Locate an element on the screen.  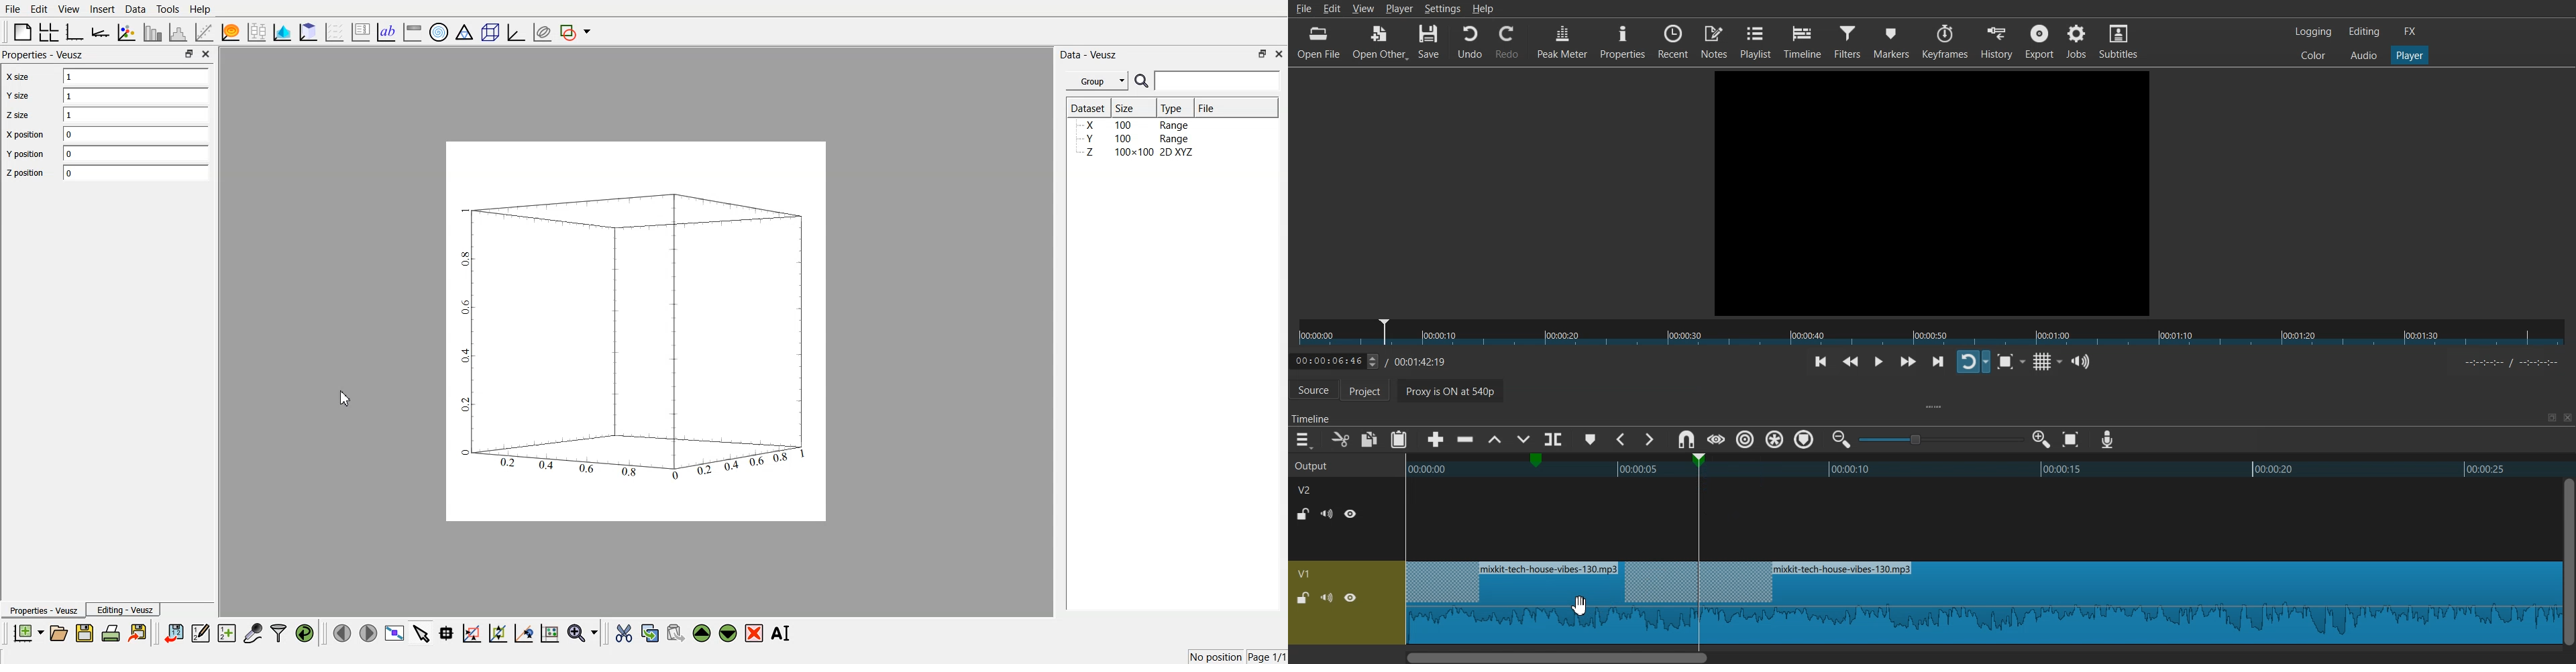
Slider is located at coordinates (1932, 333).